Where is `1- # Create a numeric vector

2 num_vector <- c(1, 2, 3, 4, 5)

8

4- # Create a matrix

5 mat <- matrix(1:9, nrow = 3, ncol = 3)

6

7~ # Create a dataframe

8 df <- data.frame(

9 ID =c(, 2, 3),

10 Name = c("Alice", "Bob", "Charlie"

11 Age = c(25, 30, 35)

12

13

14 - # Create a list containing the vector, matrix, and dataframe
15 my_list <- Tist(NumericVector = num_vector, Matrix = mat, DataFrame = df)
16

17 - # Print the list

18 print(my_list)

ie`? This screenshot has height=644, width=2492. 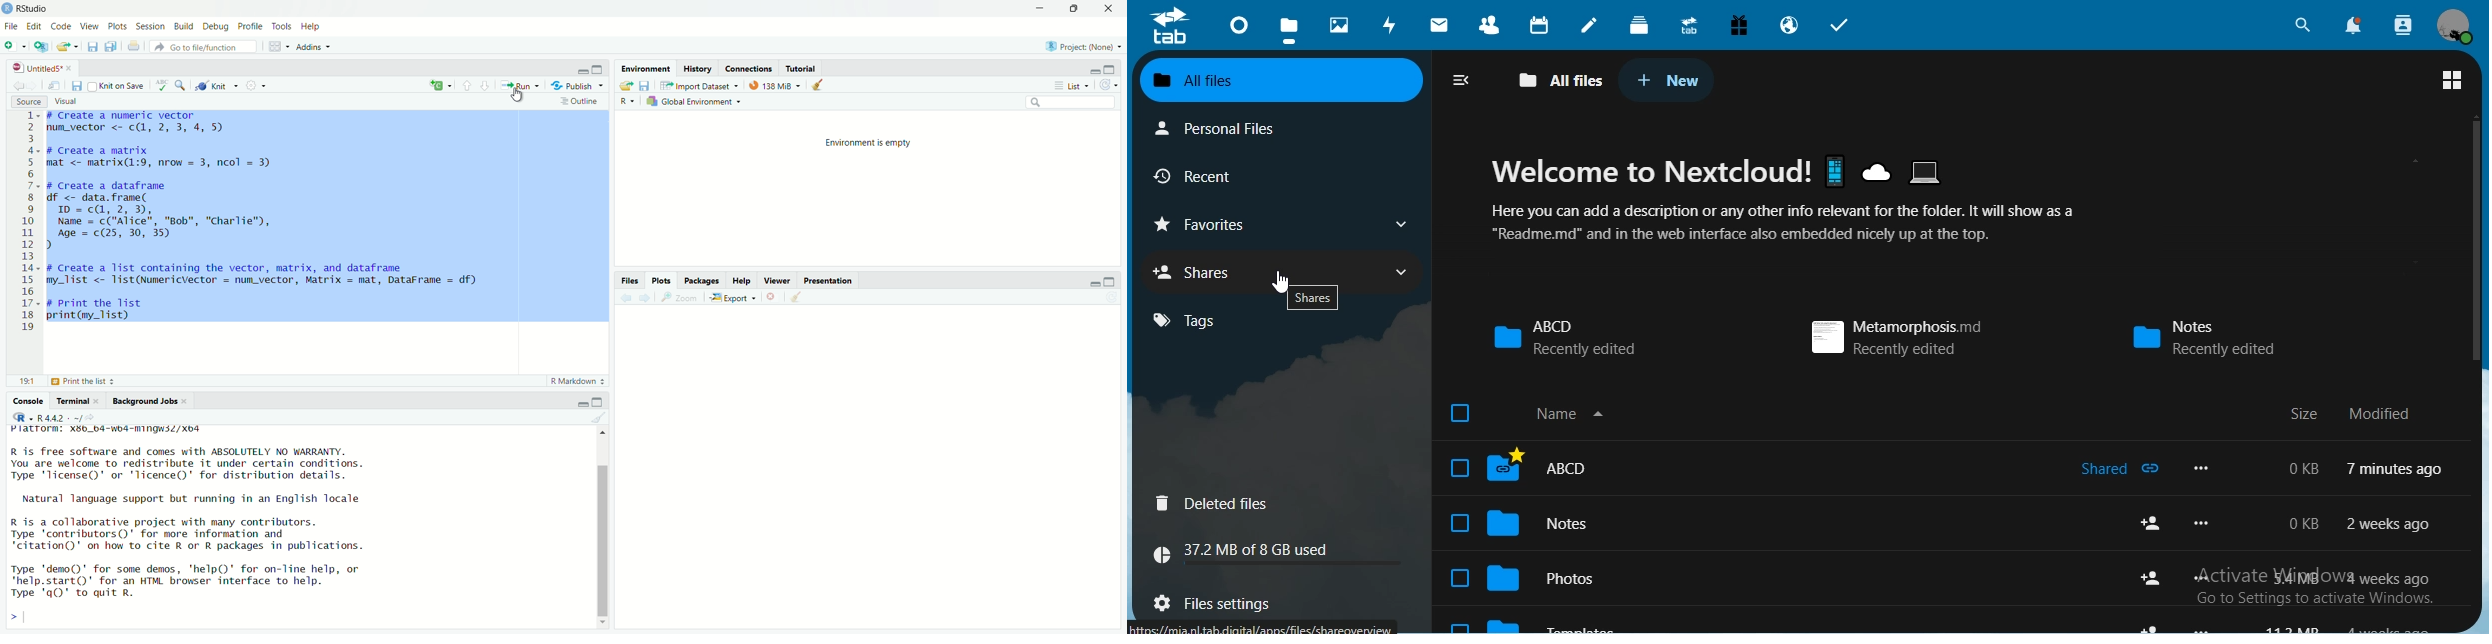 1- # Create a numeric vector

2 num_vector <- c(1, 2, 3, 4, 5)

8

4- # Create a matrix

5 mat <- matrix(1:9, nrow = 3, ncol = 3)

6

7~ # Create a dataframe

8 df <- data.frame(

9 ID =c(, 2, 3),

10 Name = c("Alice", "Bob", "Charlie"

11 Age = c(25, 30, 35)

12

13

14 - # Create a list containing the vector, matrix, and dataframe
15 my_list <- Tist(NumericVector = num_vector, Matrix = mat, DataFrame = df)
16

17 - # Print the list

18 print(my_list)

ie is located at coordinates (251, 222).